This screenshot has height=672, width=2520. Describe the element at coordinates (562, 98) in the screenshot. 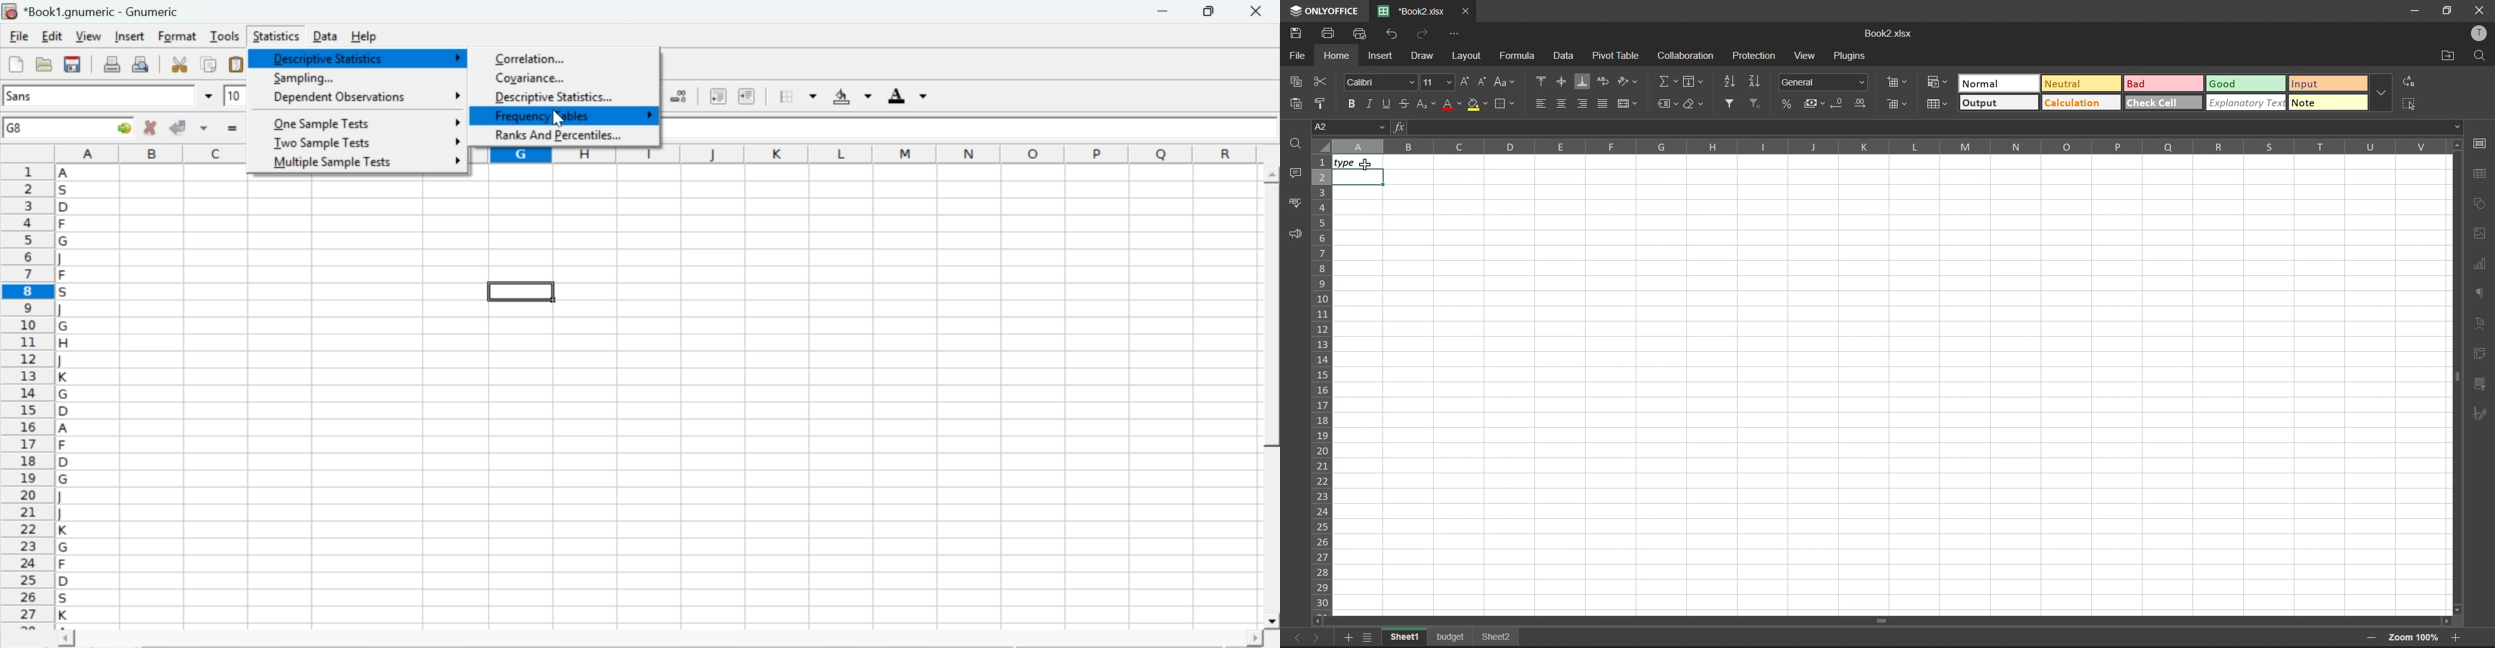

I see `descriptive statistics...` at that location.